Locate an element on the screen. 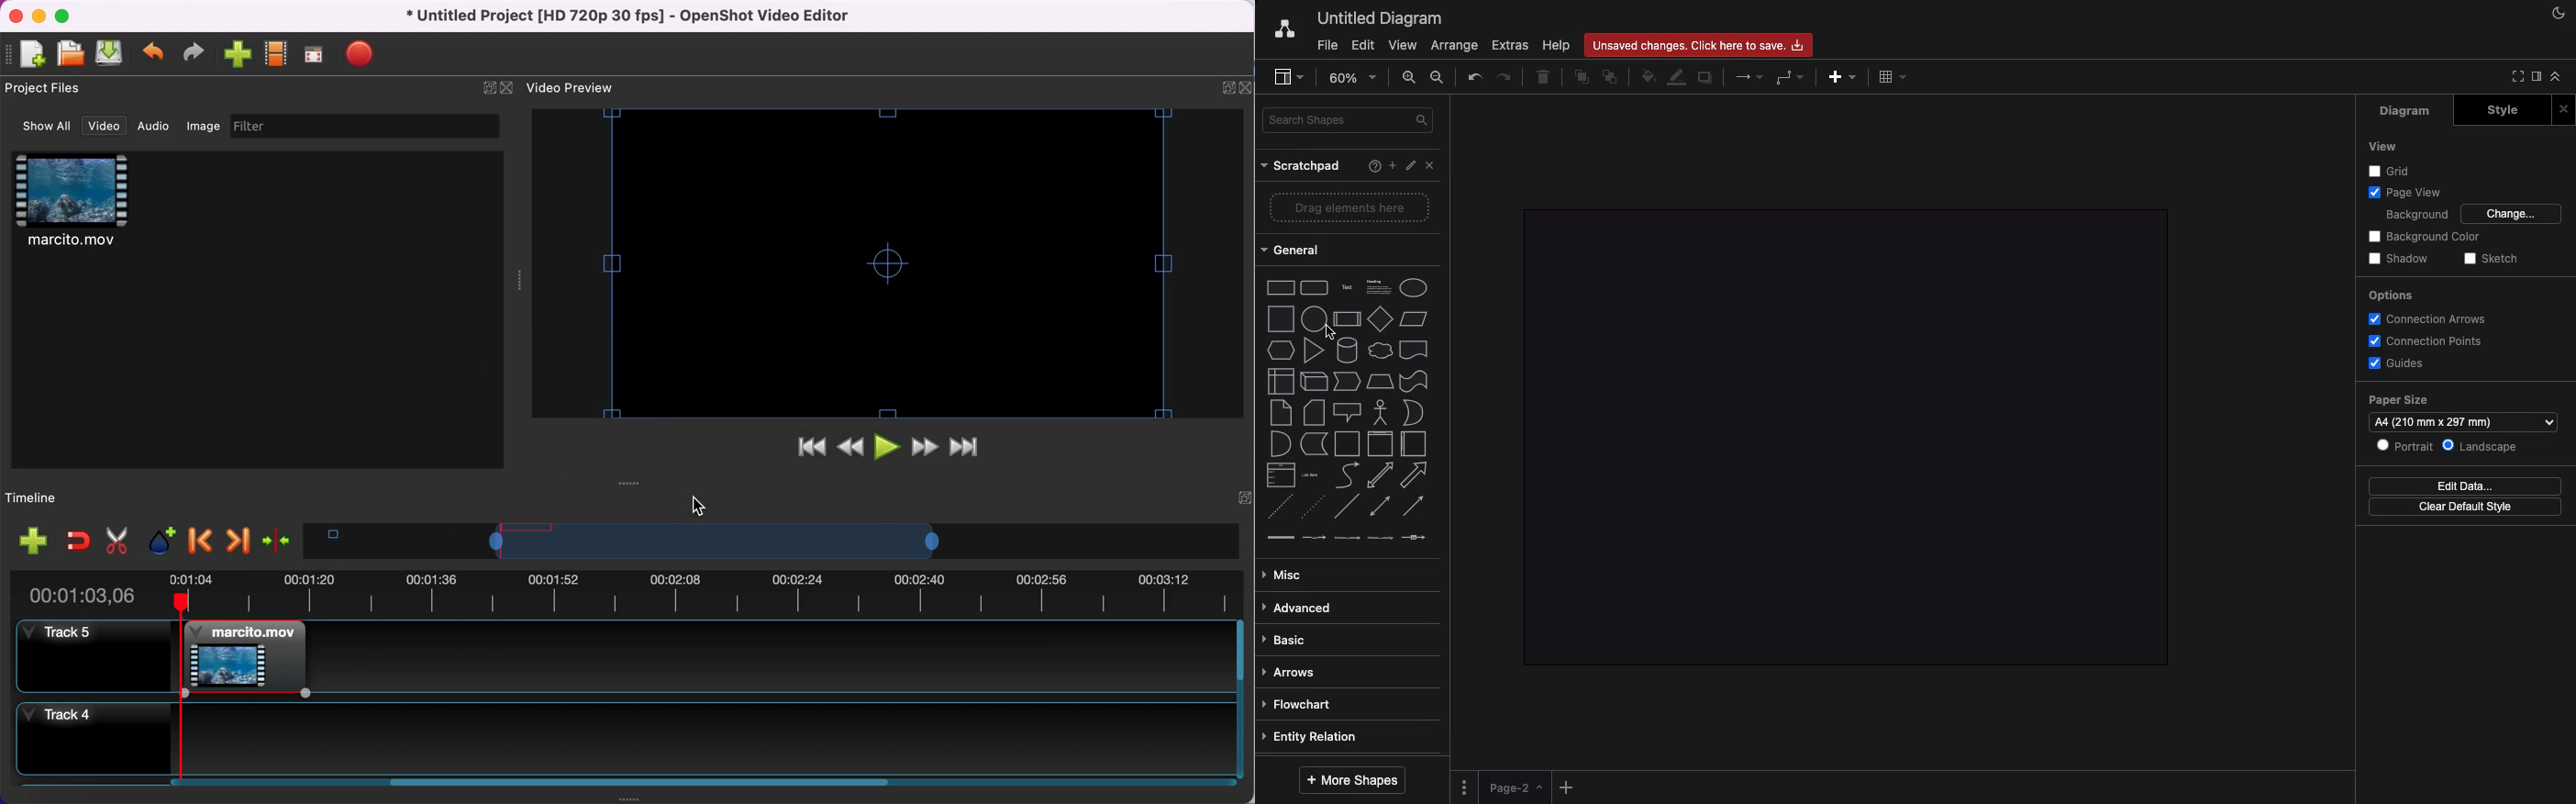 This screenshot has height=812, width=2576. Drag elements here is located at coordinates (1353, 208).